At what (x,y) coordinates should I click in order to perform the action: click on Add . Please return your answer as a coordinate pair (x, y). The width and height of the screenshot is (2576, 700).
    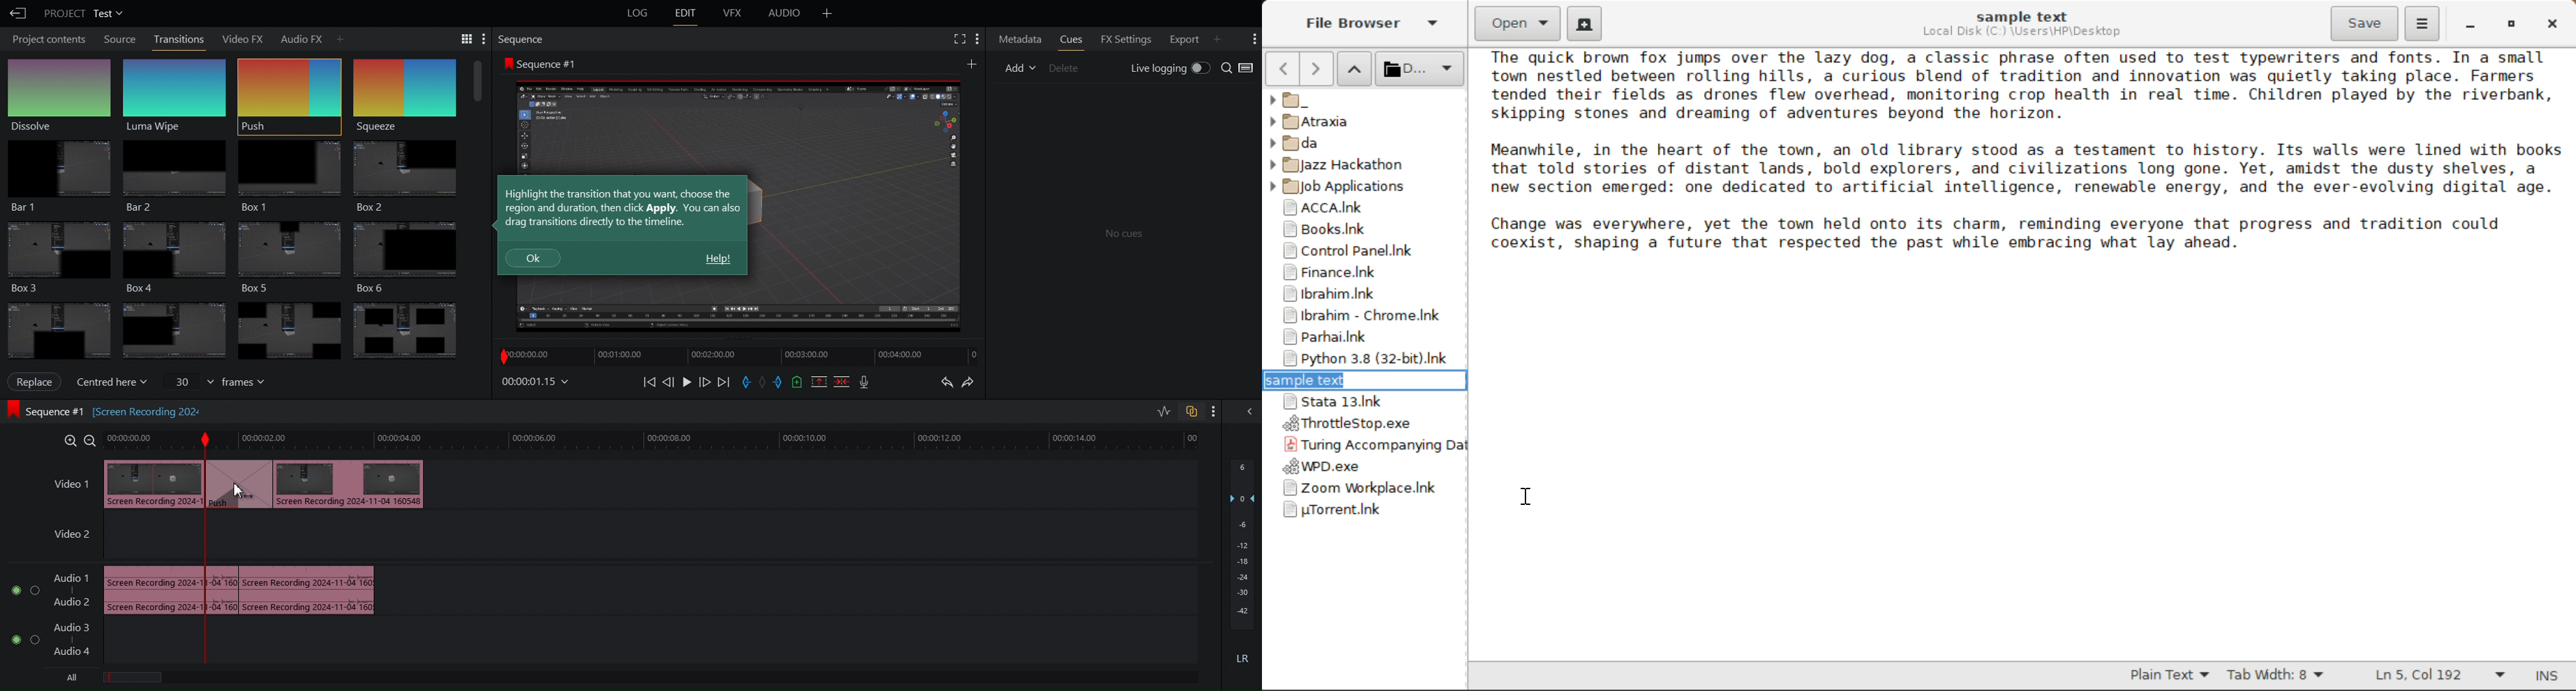
    Looking at the image, I should click on (1019, 68).